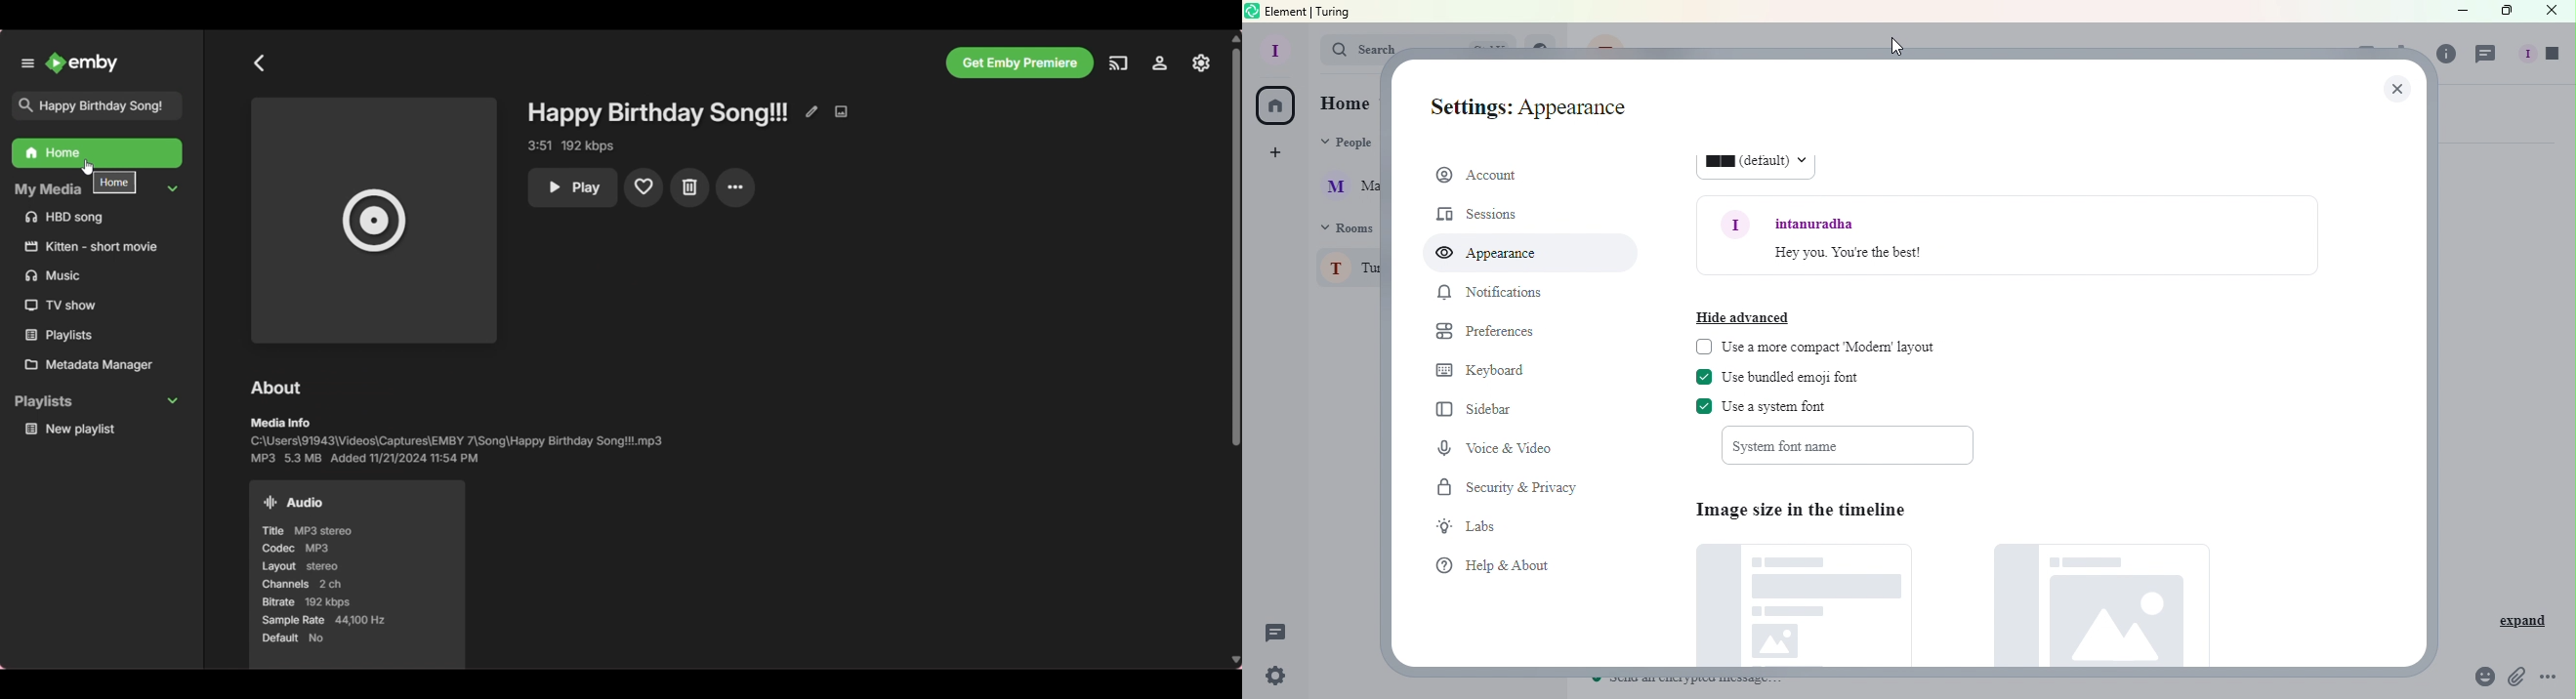 This screenshot has width=2576, height=700. Describe the element at coordinates (1239, 348) in the screenshot. I see `Vertical slide bar` at that location.